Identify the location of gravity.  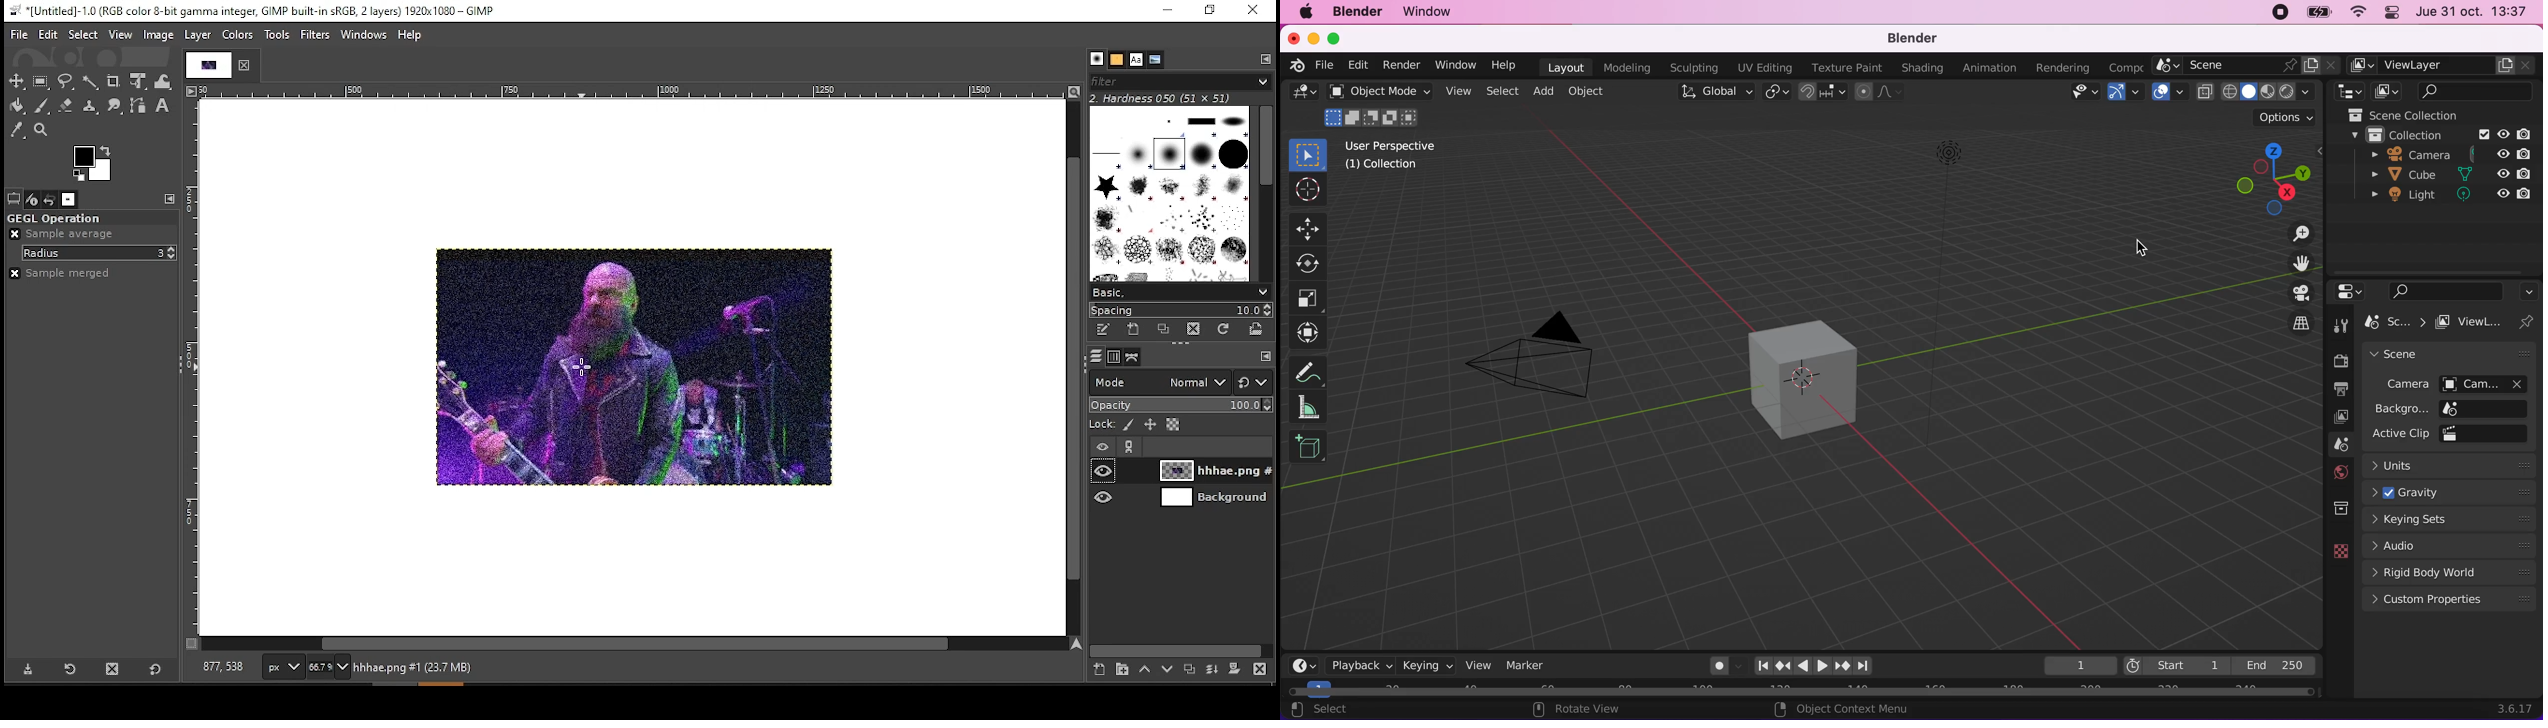
(2449, 492).